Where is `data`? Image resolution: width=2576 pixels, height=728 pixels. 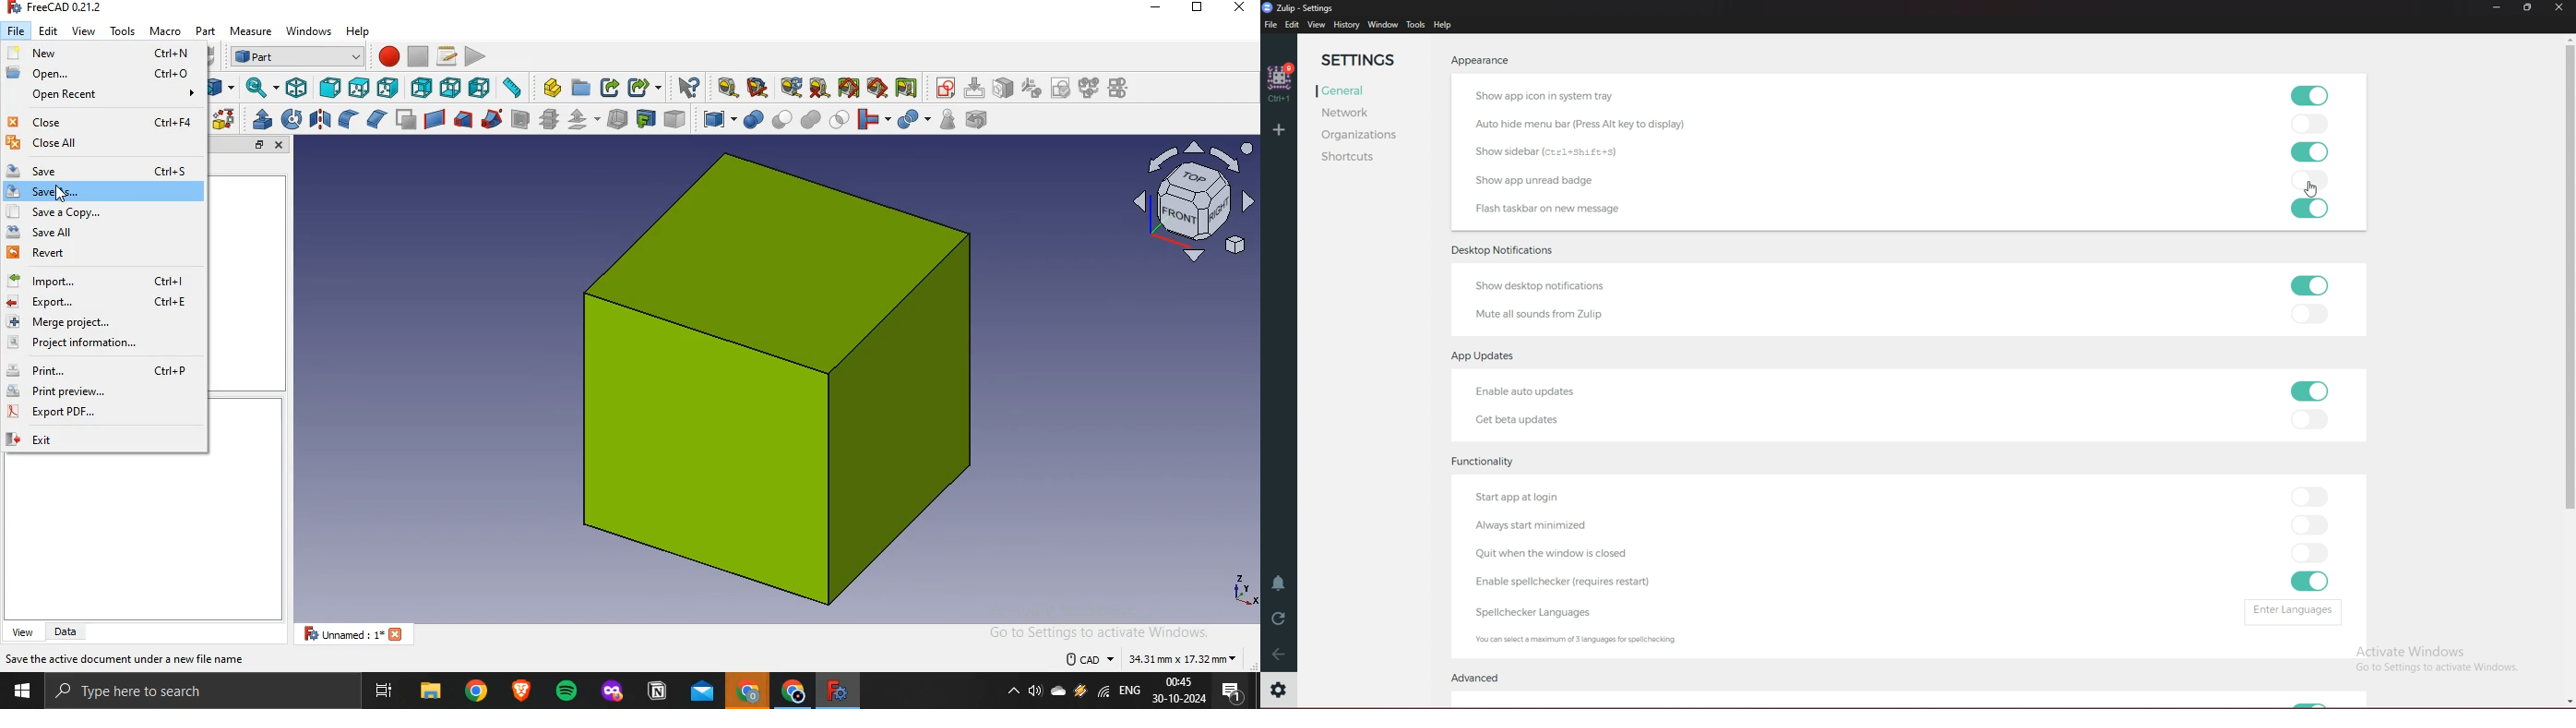
data is located at coordinates (70, 631).